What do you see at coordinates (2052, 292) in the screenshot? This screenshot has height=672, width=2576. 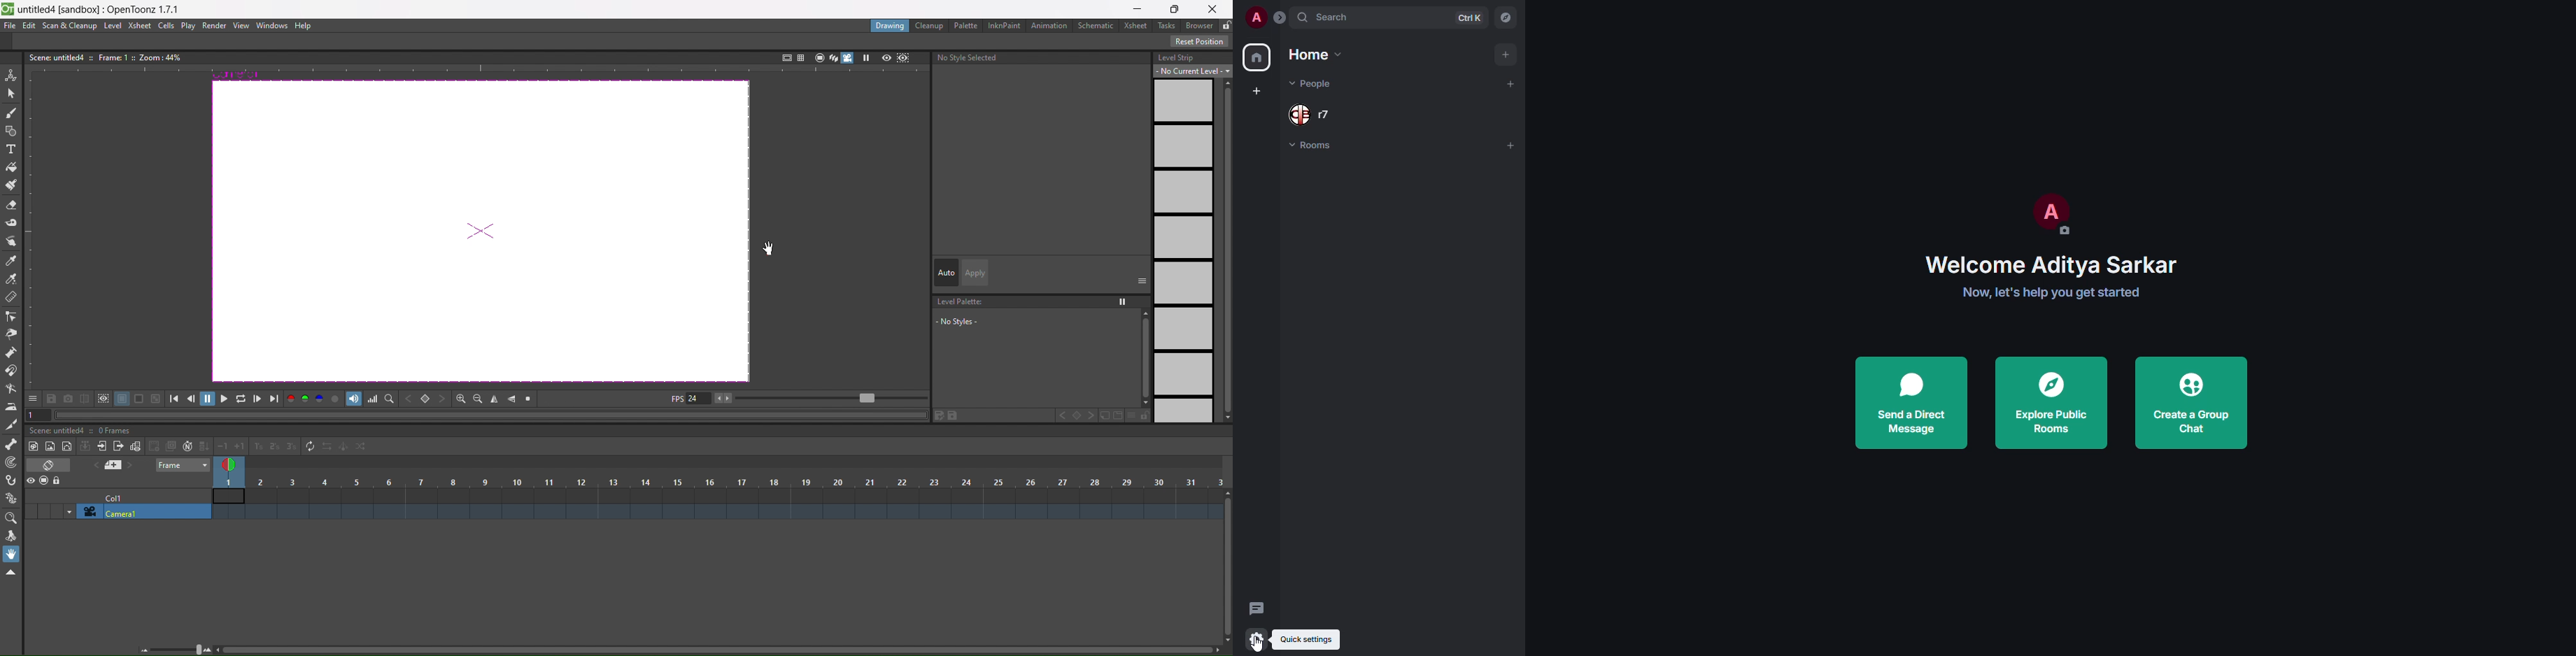 I see `get started` at bounding box center [2052, 292].